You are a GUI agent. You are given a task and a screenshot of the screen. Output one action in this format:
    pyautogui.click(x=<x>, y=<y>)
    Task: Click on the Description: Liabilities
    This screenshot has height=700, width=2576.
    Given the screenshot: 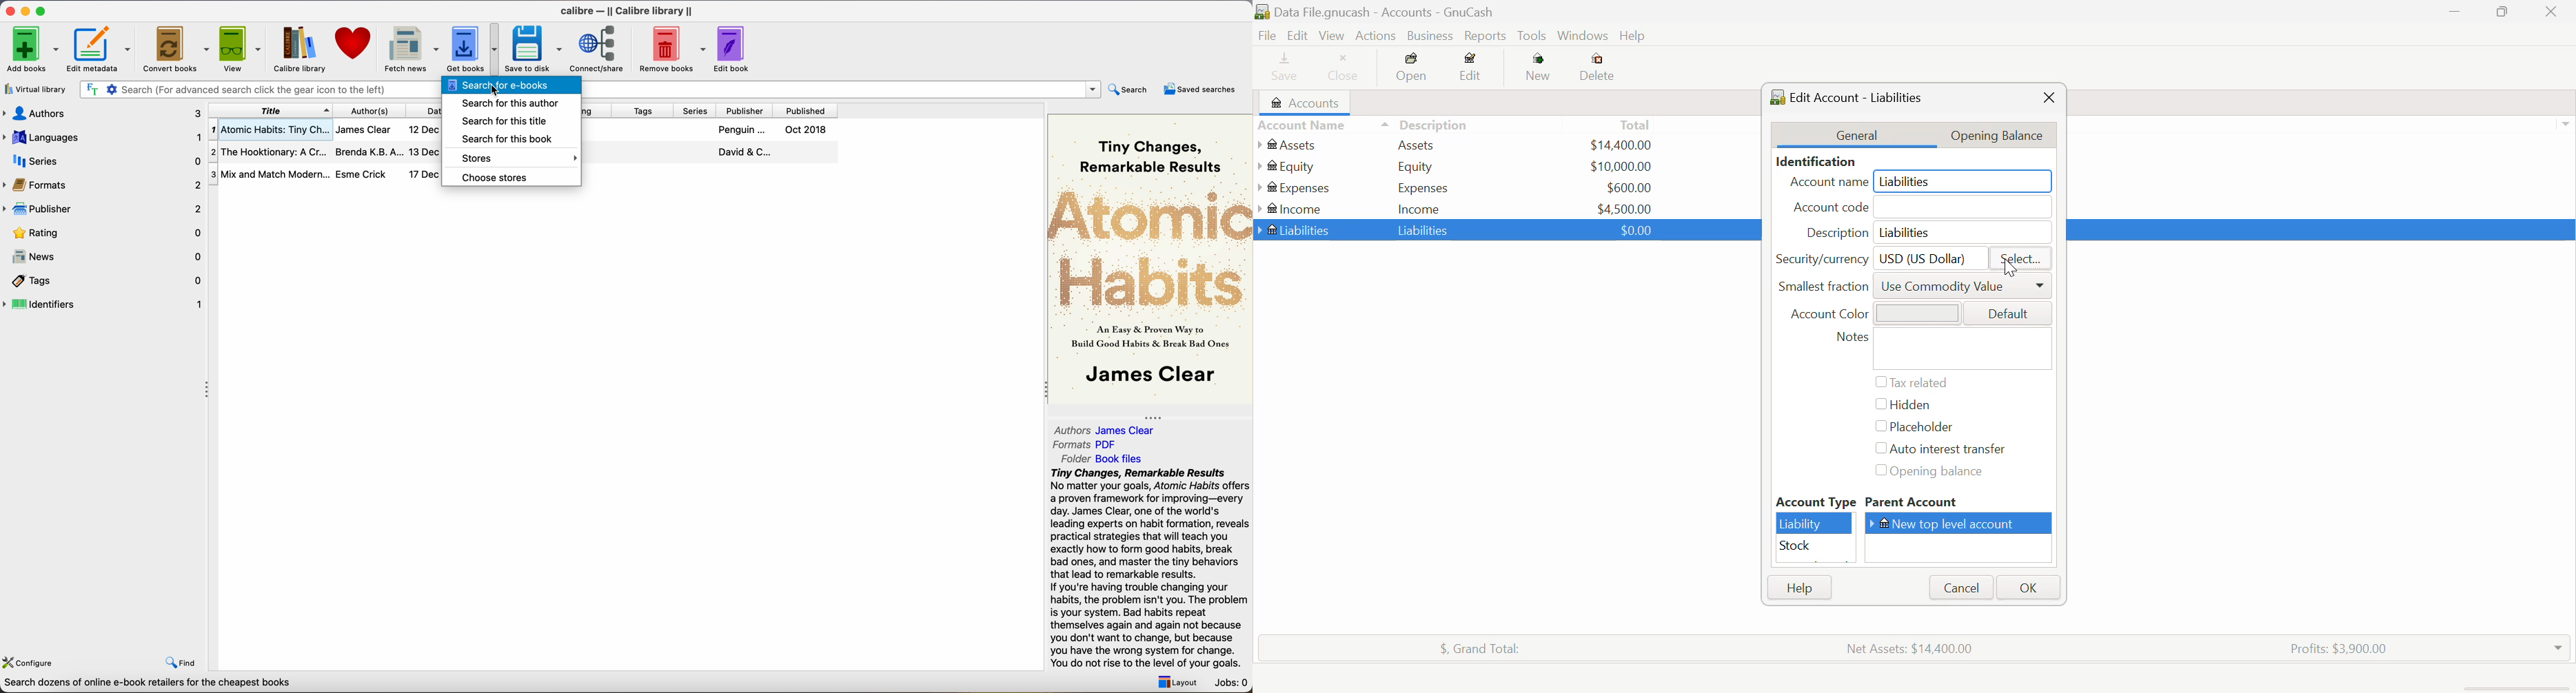 What is the action you would take?
    pyautogui.click(x=1923, y=232)
    